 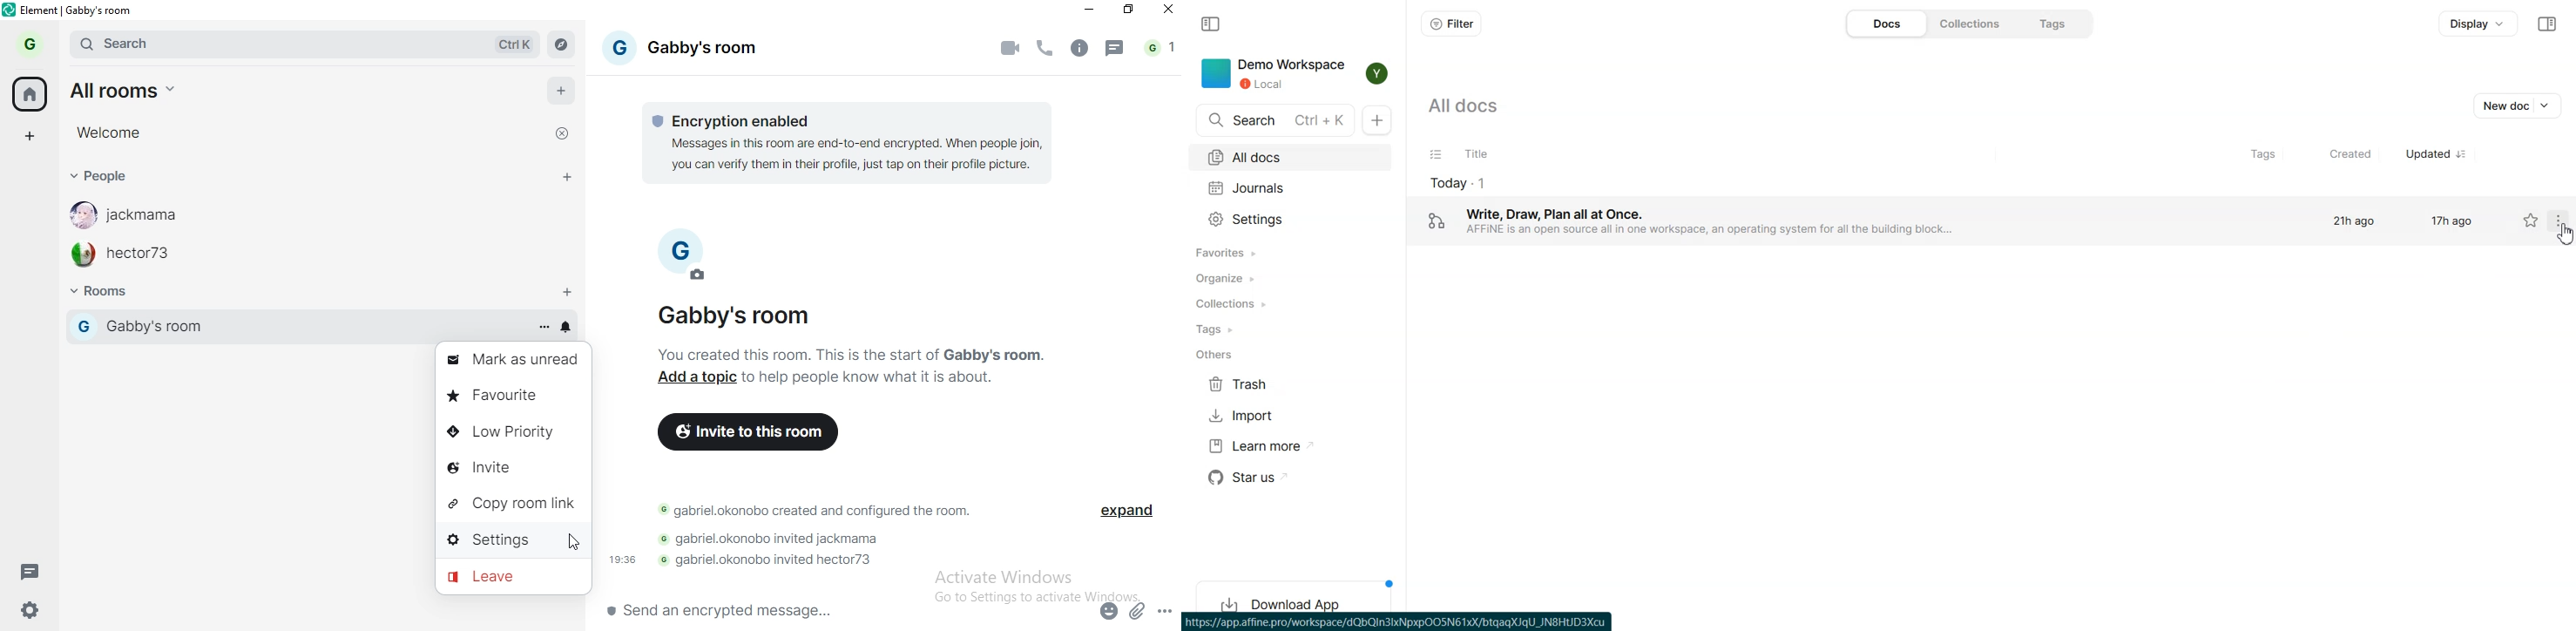 I want to click on text 4, so click(x=771, y=541).